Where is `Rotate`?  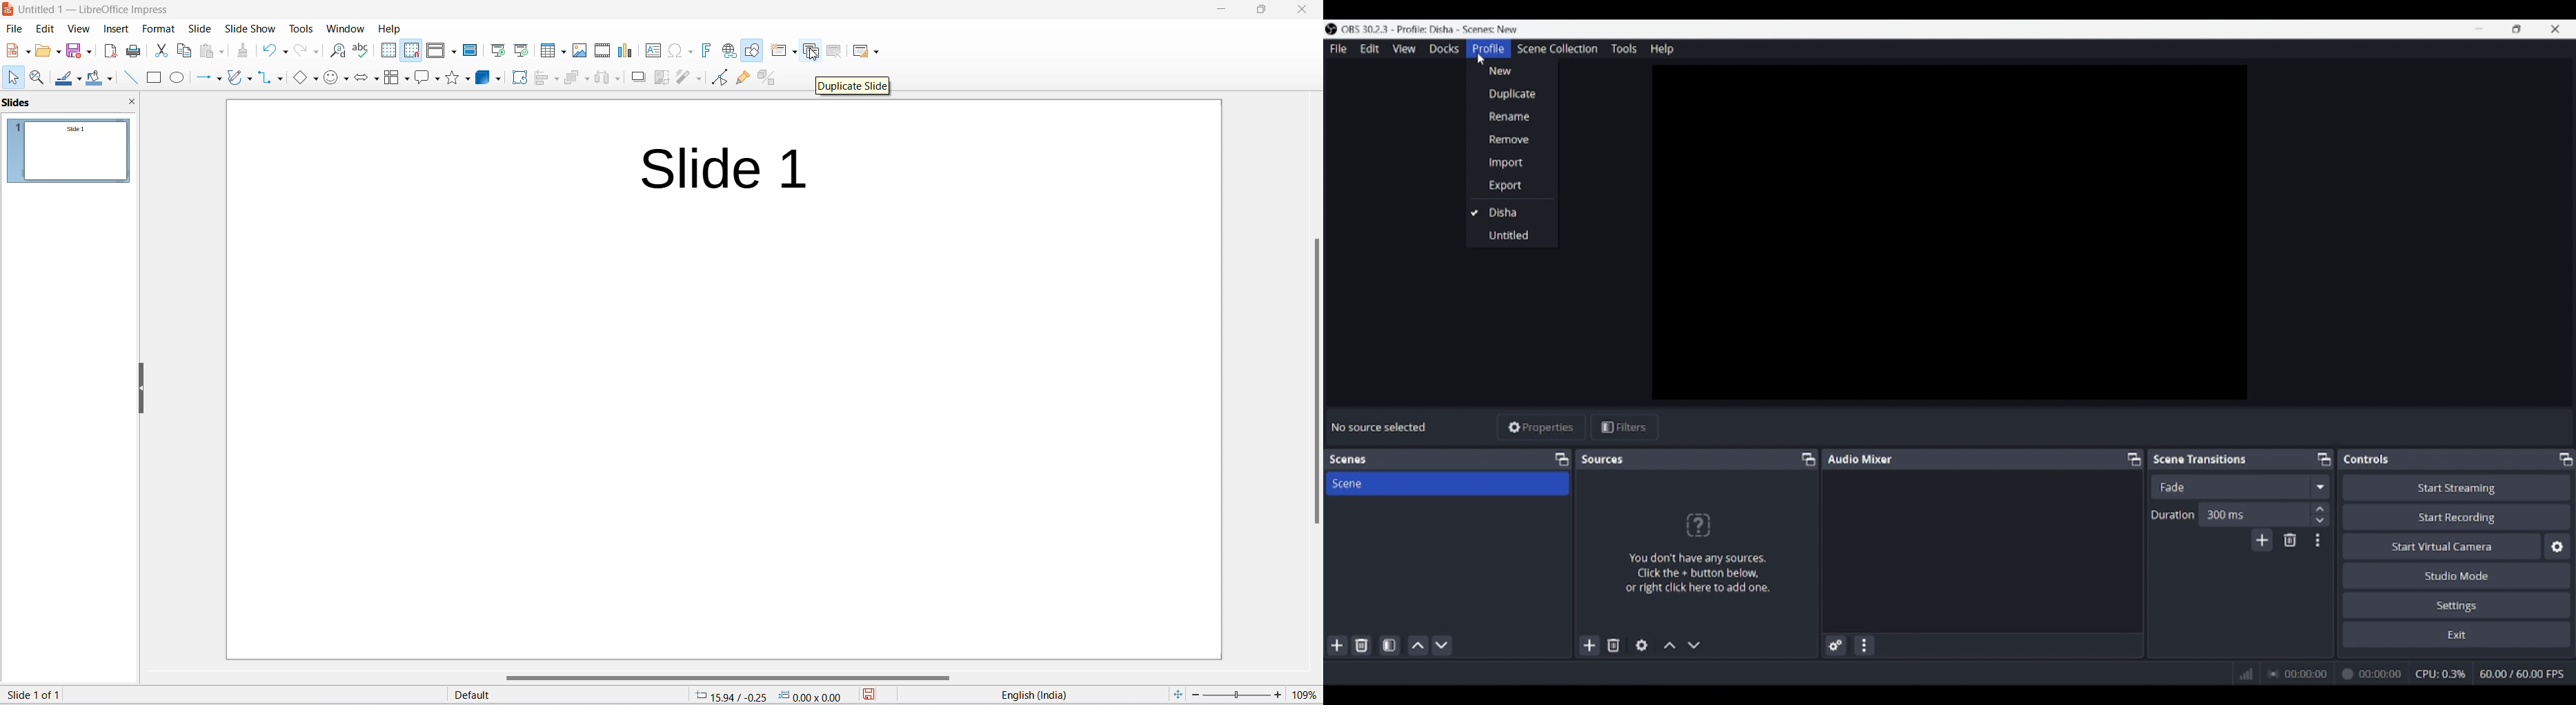
Rotate is located at coordinates (518, 79).